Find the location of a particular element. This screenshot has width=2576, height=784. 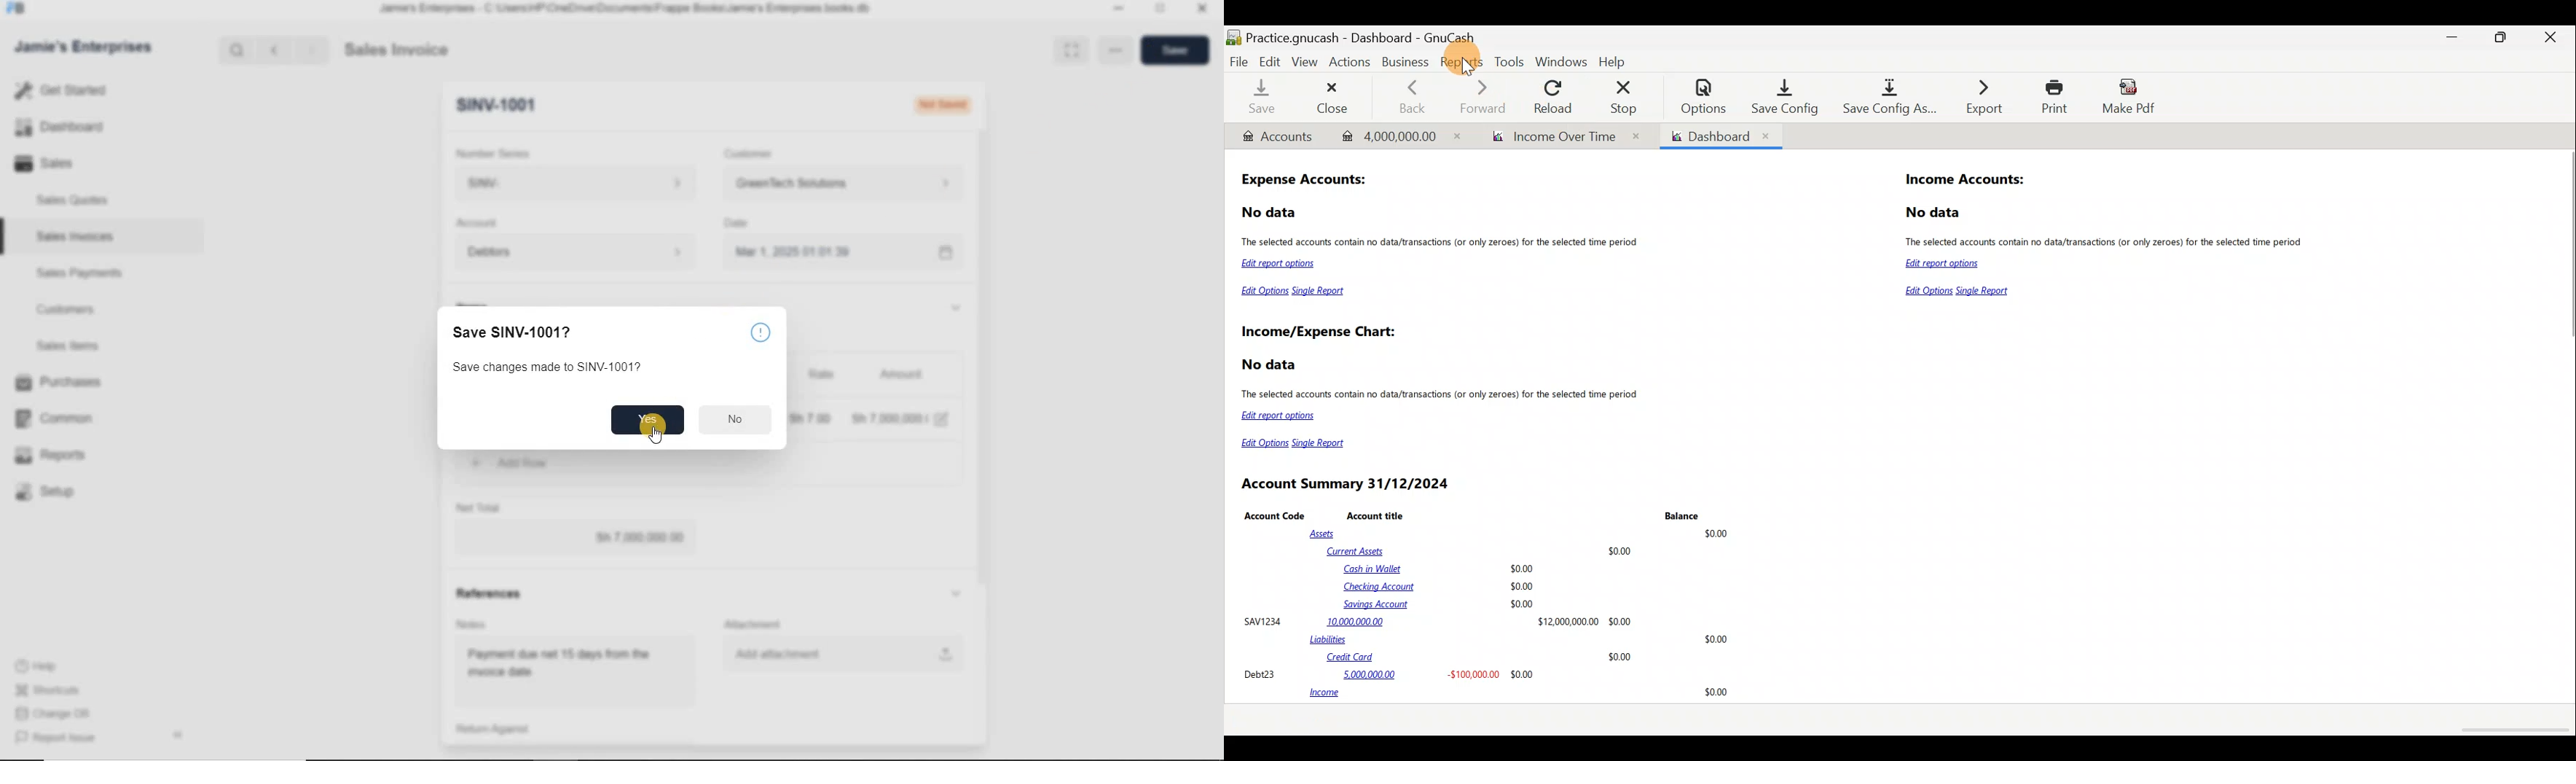

Save changes made to SINV-1001? is located at coordinates (582, 369).